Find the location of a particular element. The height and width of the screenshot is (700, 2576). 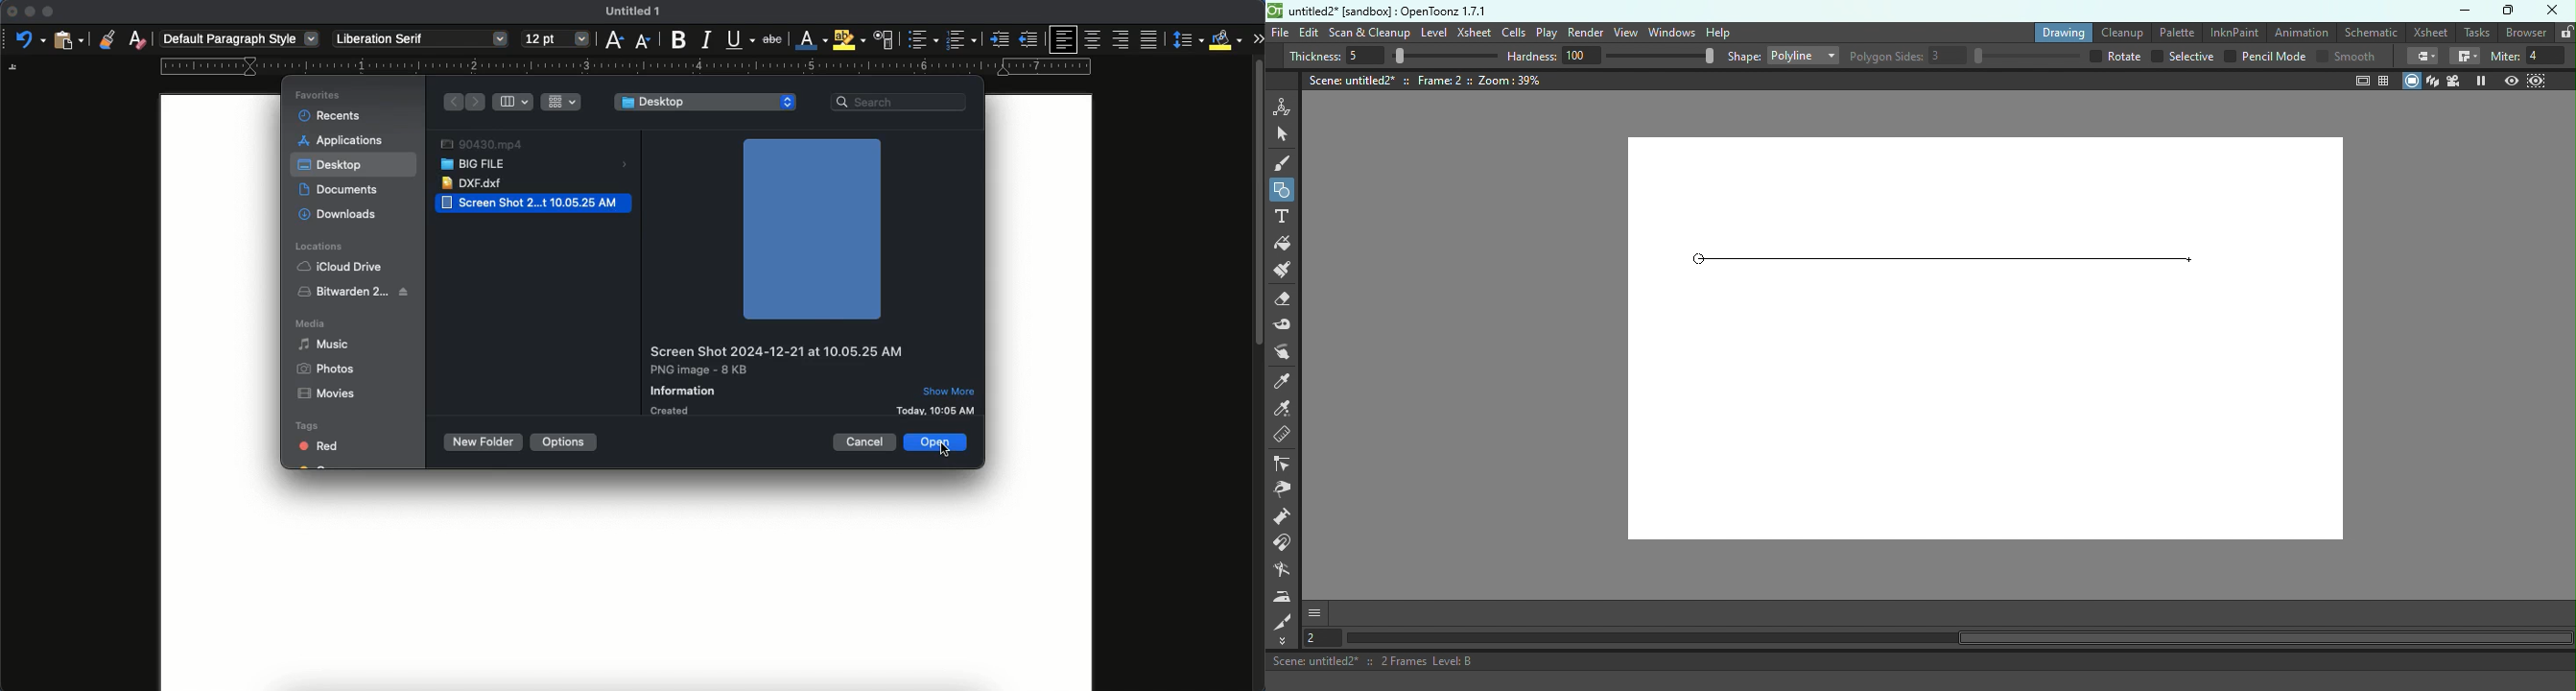

download  is located at coordinates (339, 214).